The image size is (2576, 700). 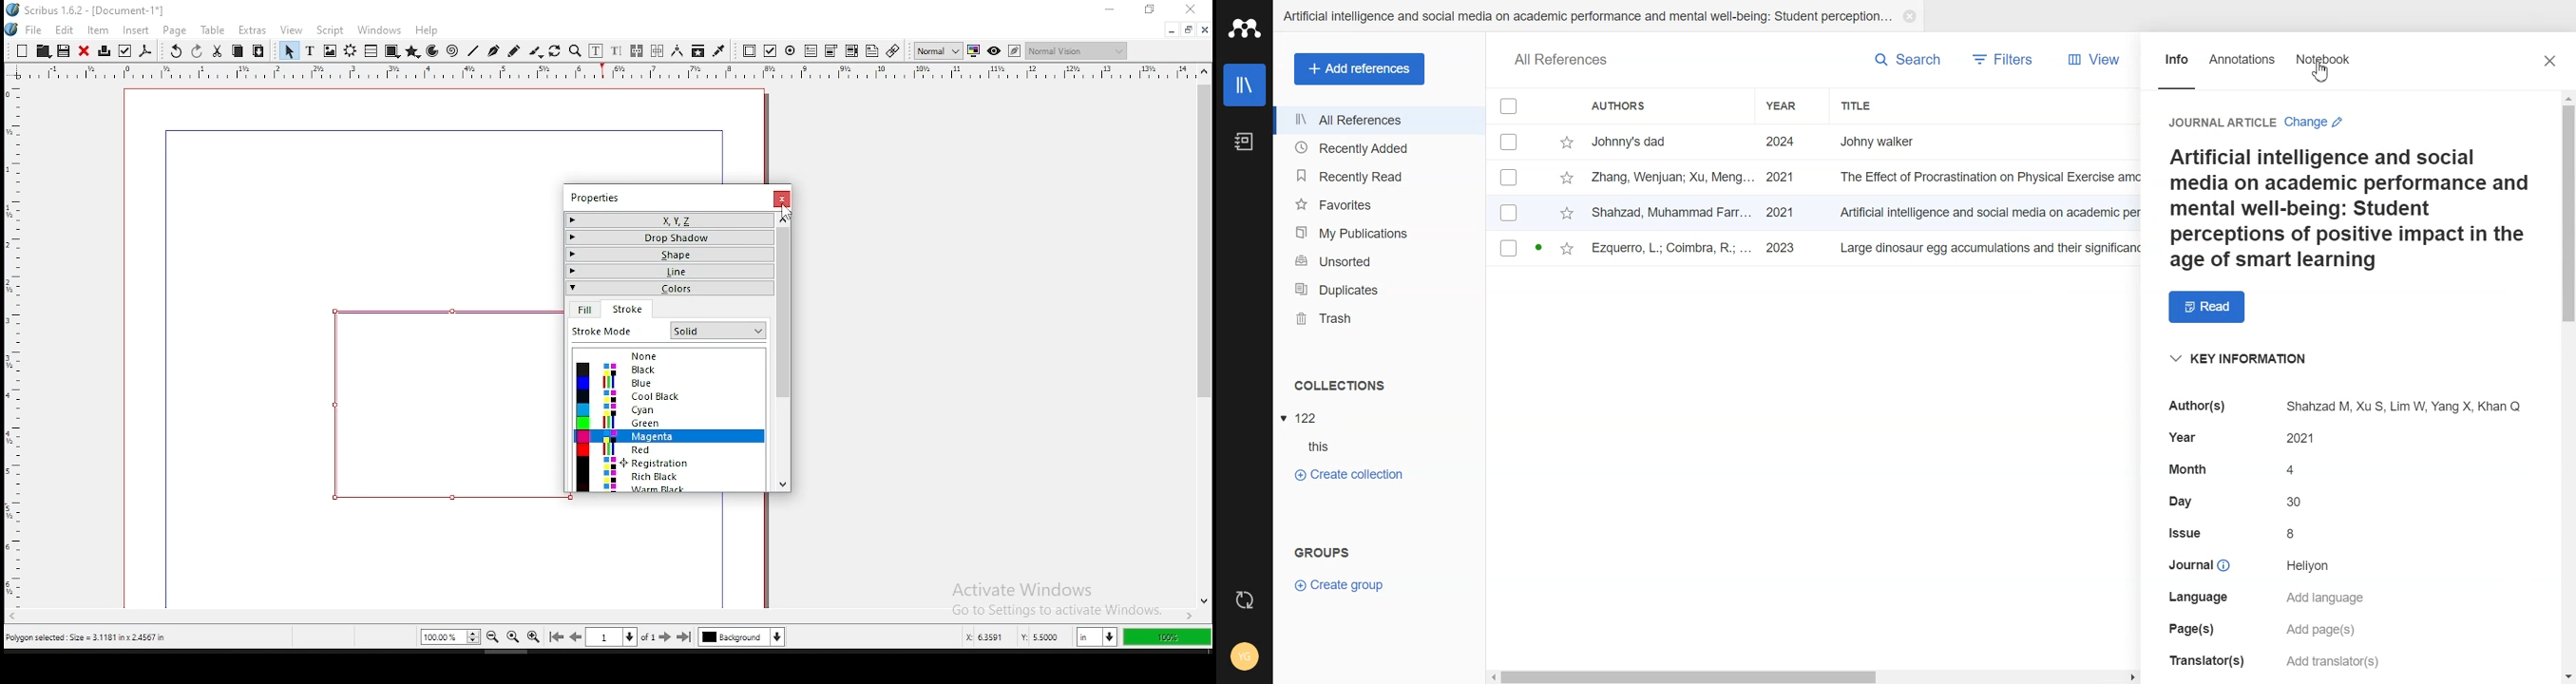 What do you see at coordinates (214, 30) in the screenshot?
I see `table` at bounding box center [214, 30].